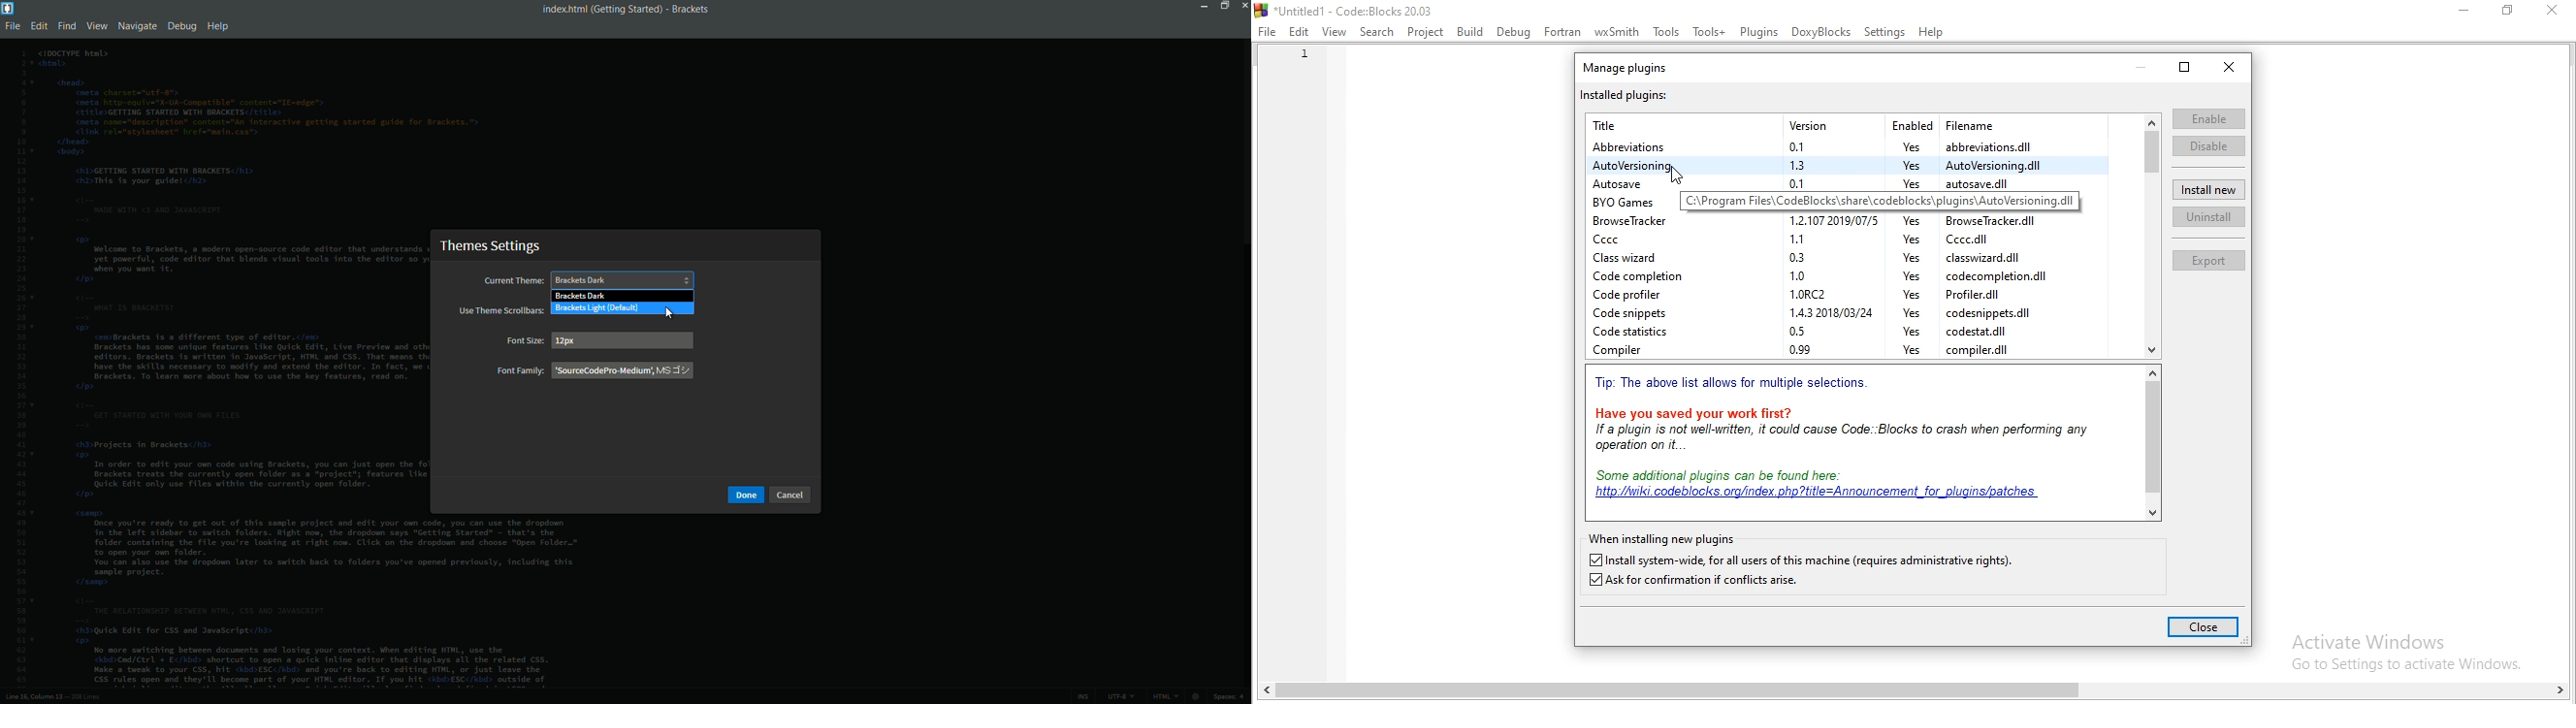  Describe the element at coordinates (1837, 147) in the screenshot. I see `Abbreviations 0.1 Yes abbreviations.dll` at that location.